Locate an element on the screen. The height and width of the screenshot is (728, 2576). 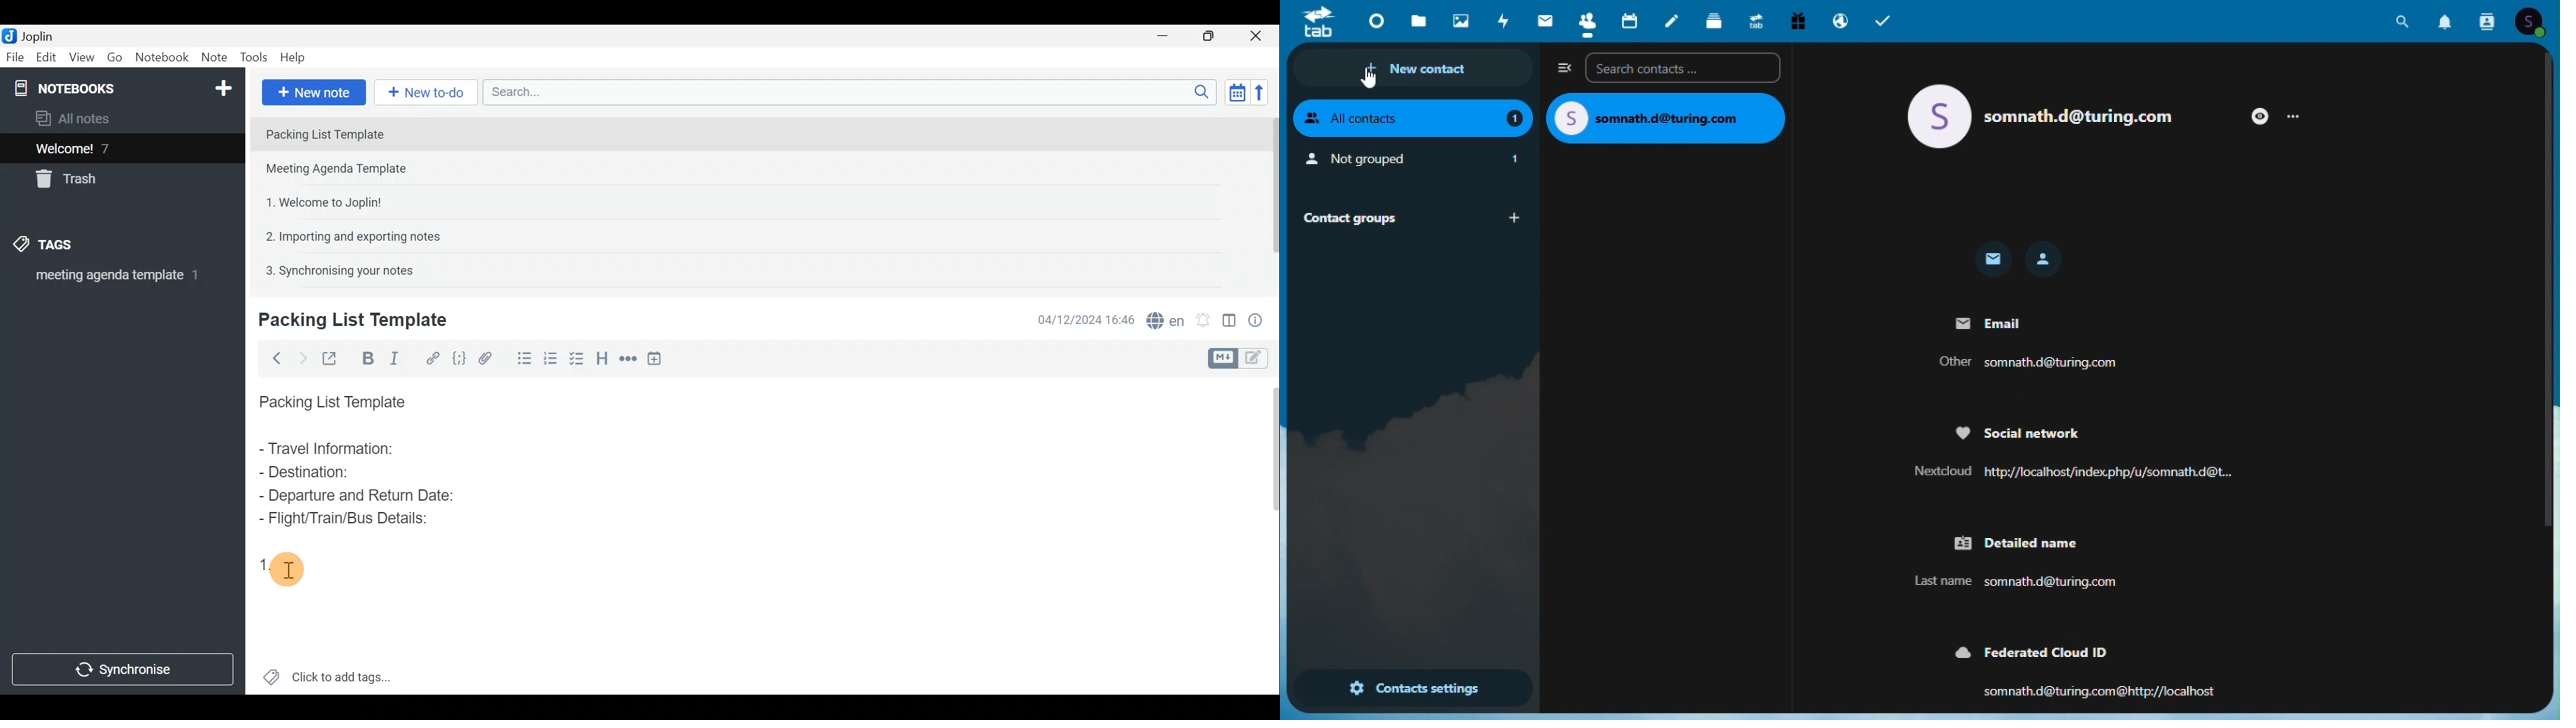
meeting agenda template is located at coordinates (115, 279).